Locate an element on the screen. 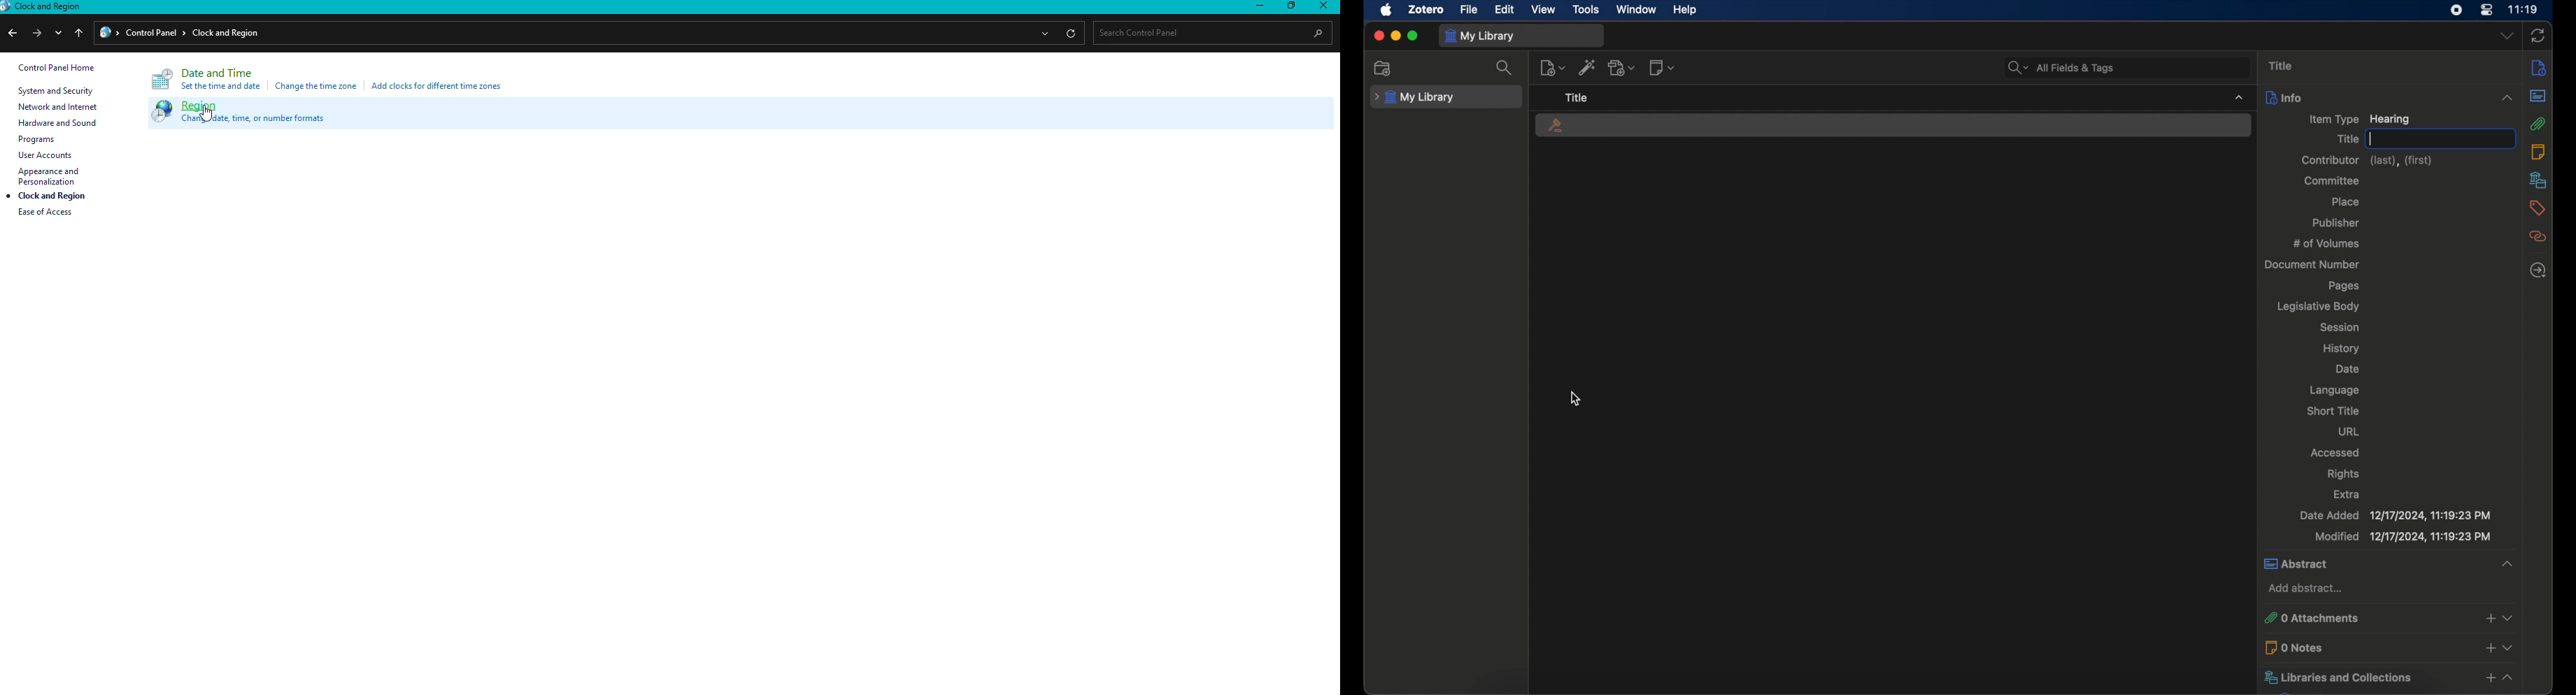 The image size is (2576, 700). add collection is located at coordinates (1383, 68).